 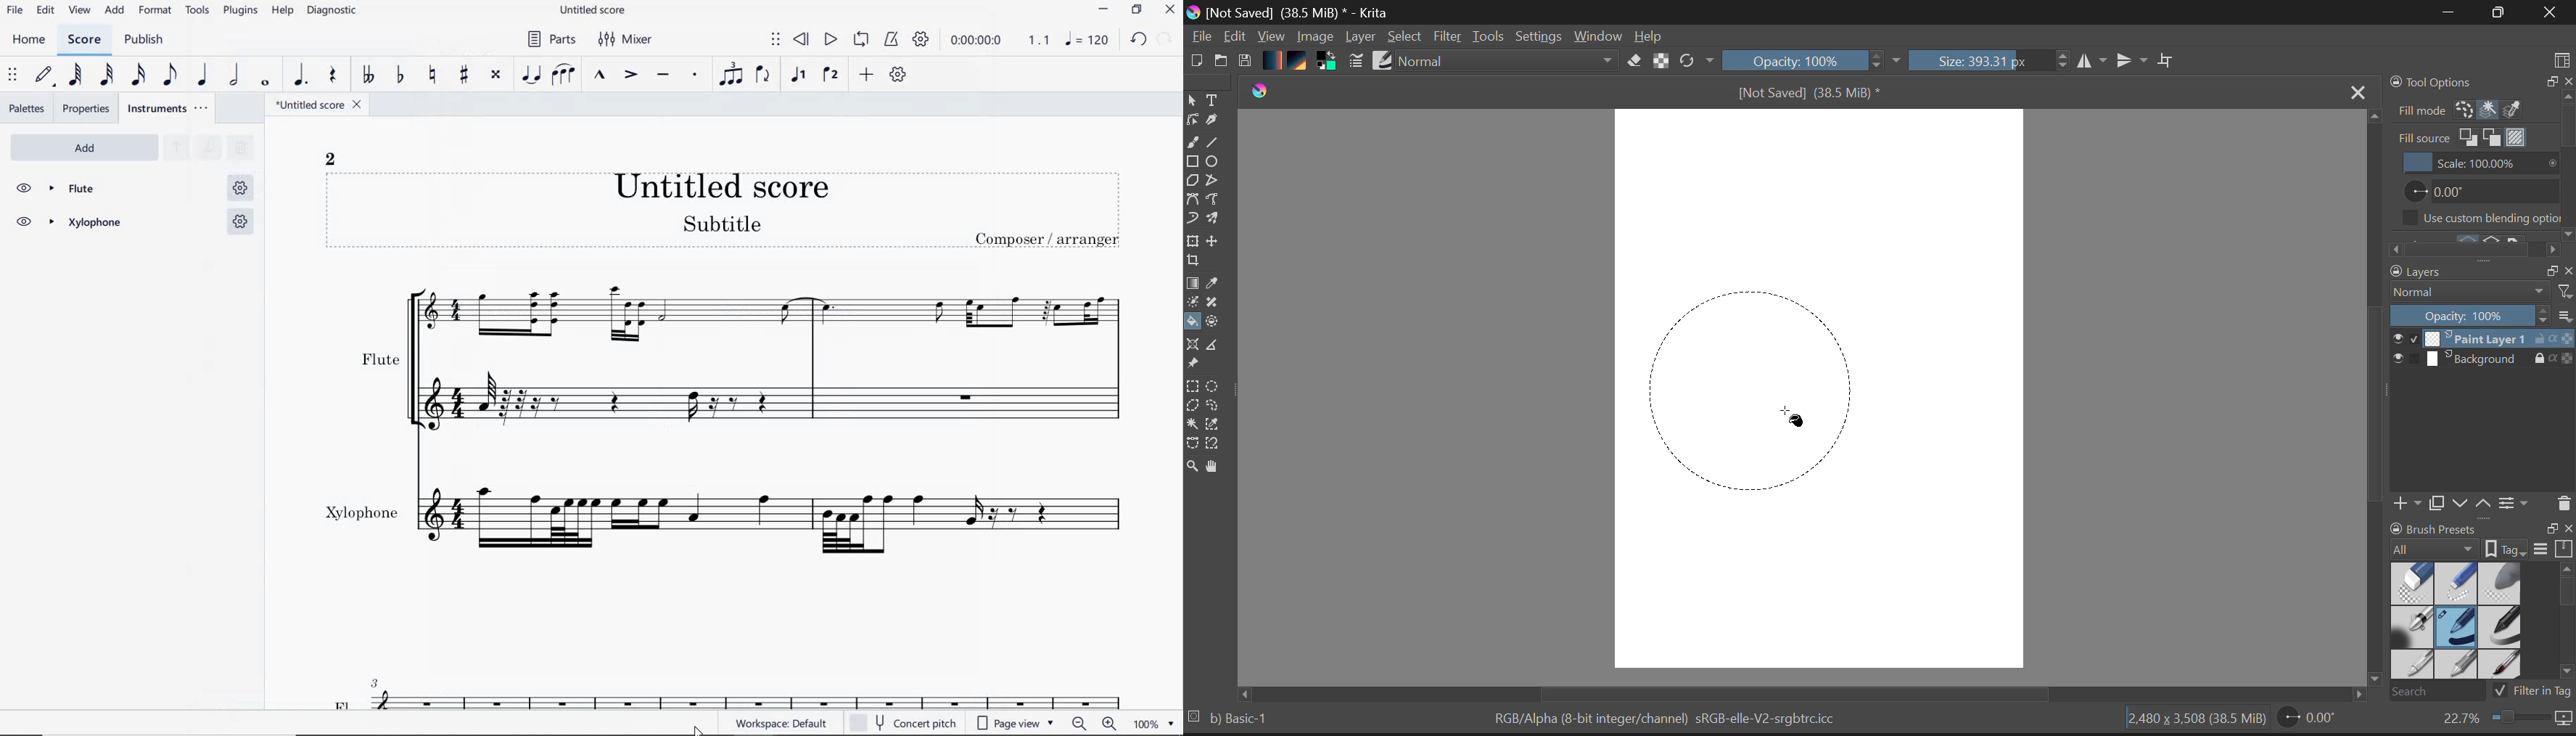 What do you see at coordinates (739, 684) in the screenshot?
I see `Fl.` at bounding box center [739, 684].